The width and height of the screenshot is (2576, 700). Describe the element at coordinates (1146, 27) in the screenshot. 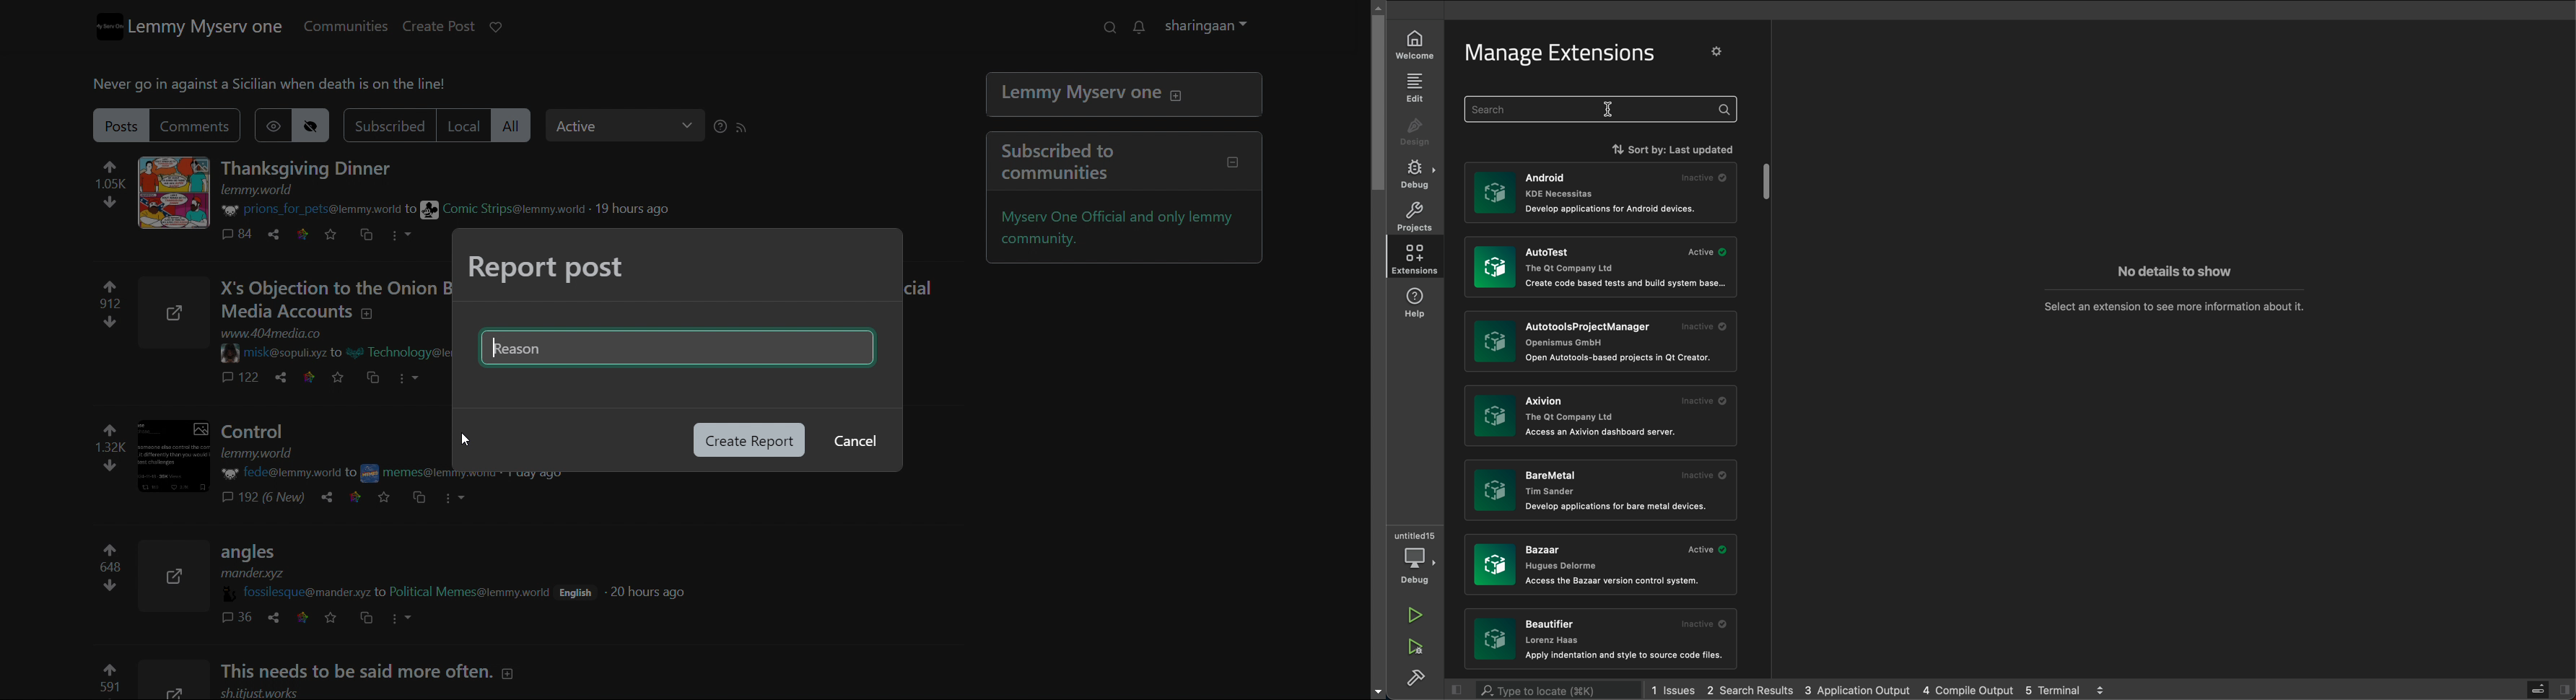

I see `notifications` at that location.